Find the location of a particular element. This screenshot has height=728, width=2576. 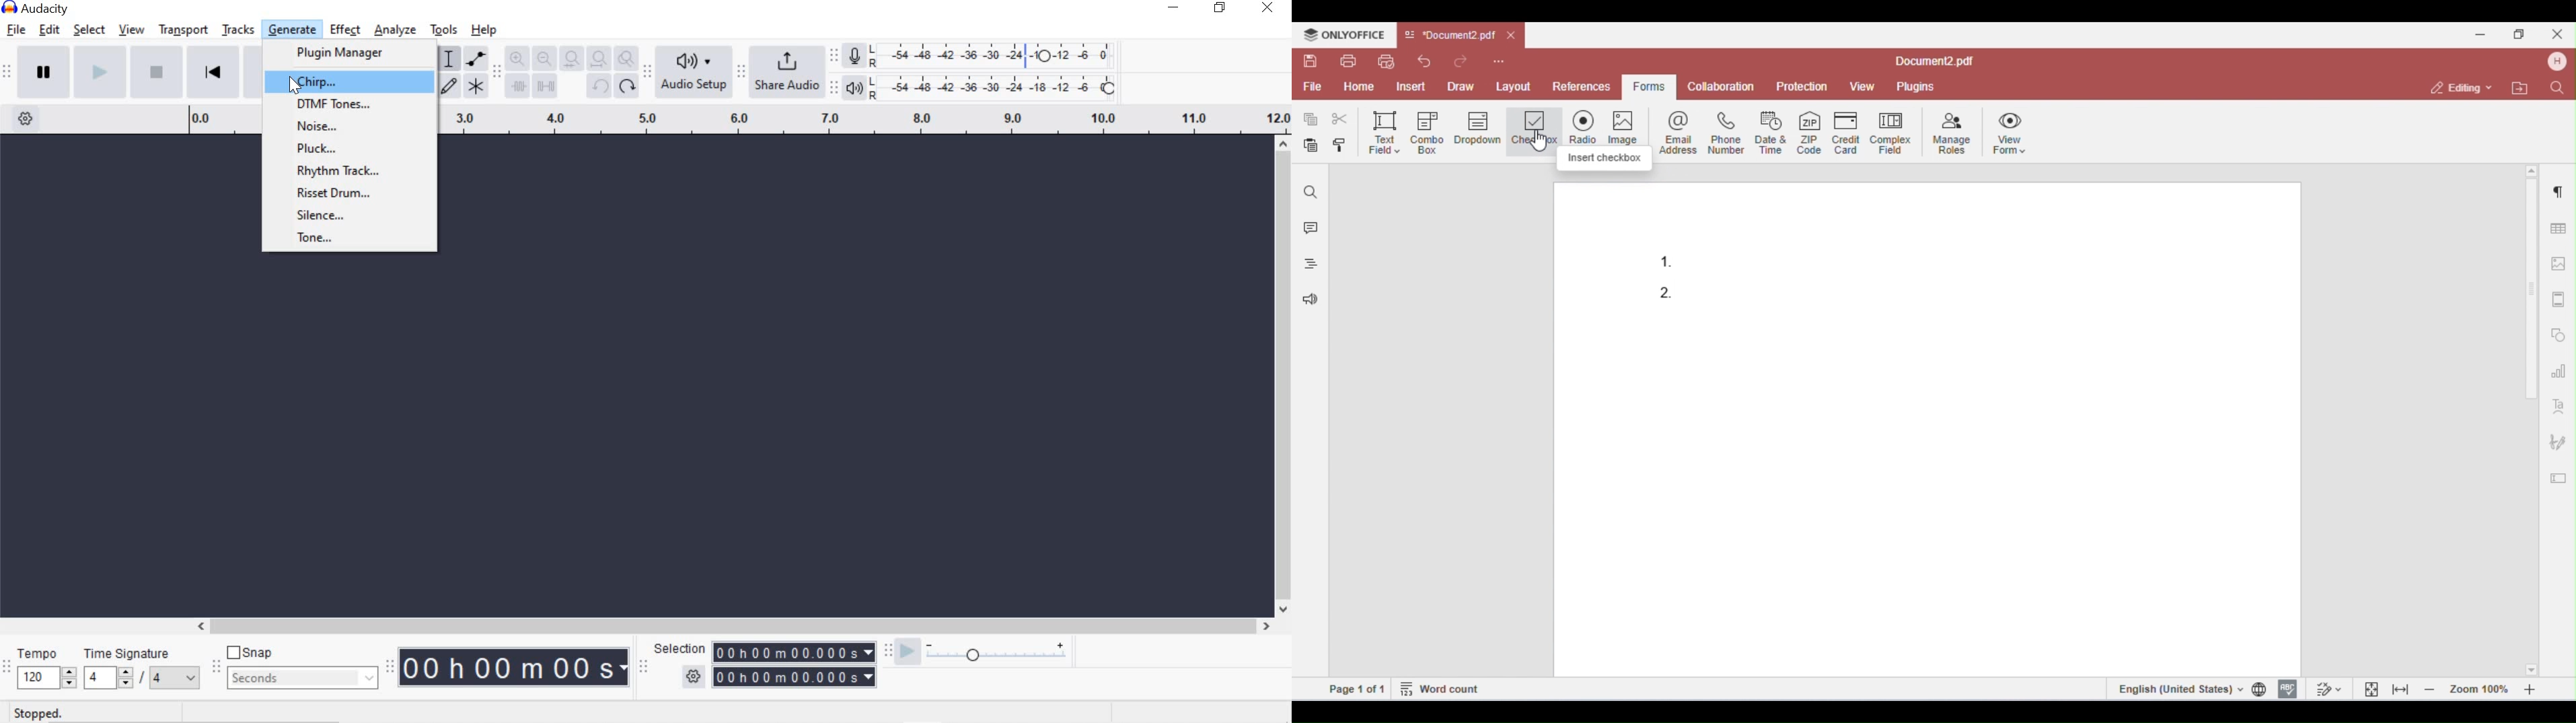

time audio outside selection is located at coordinates (519, 87).